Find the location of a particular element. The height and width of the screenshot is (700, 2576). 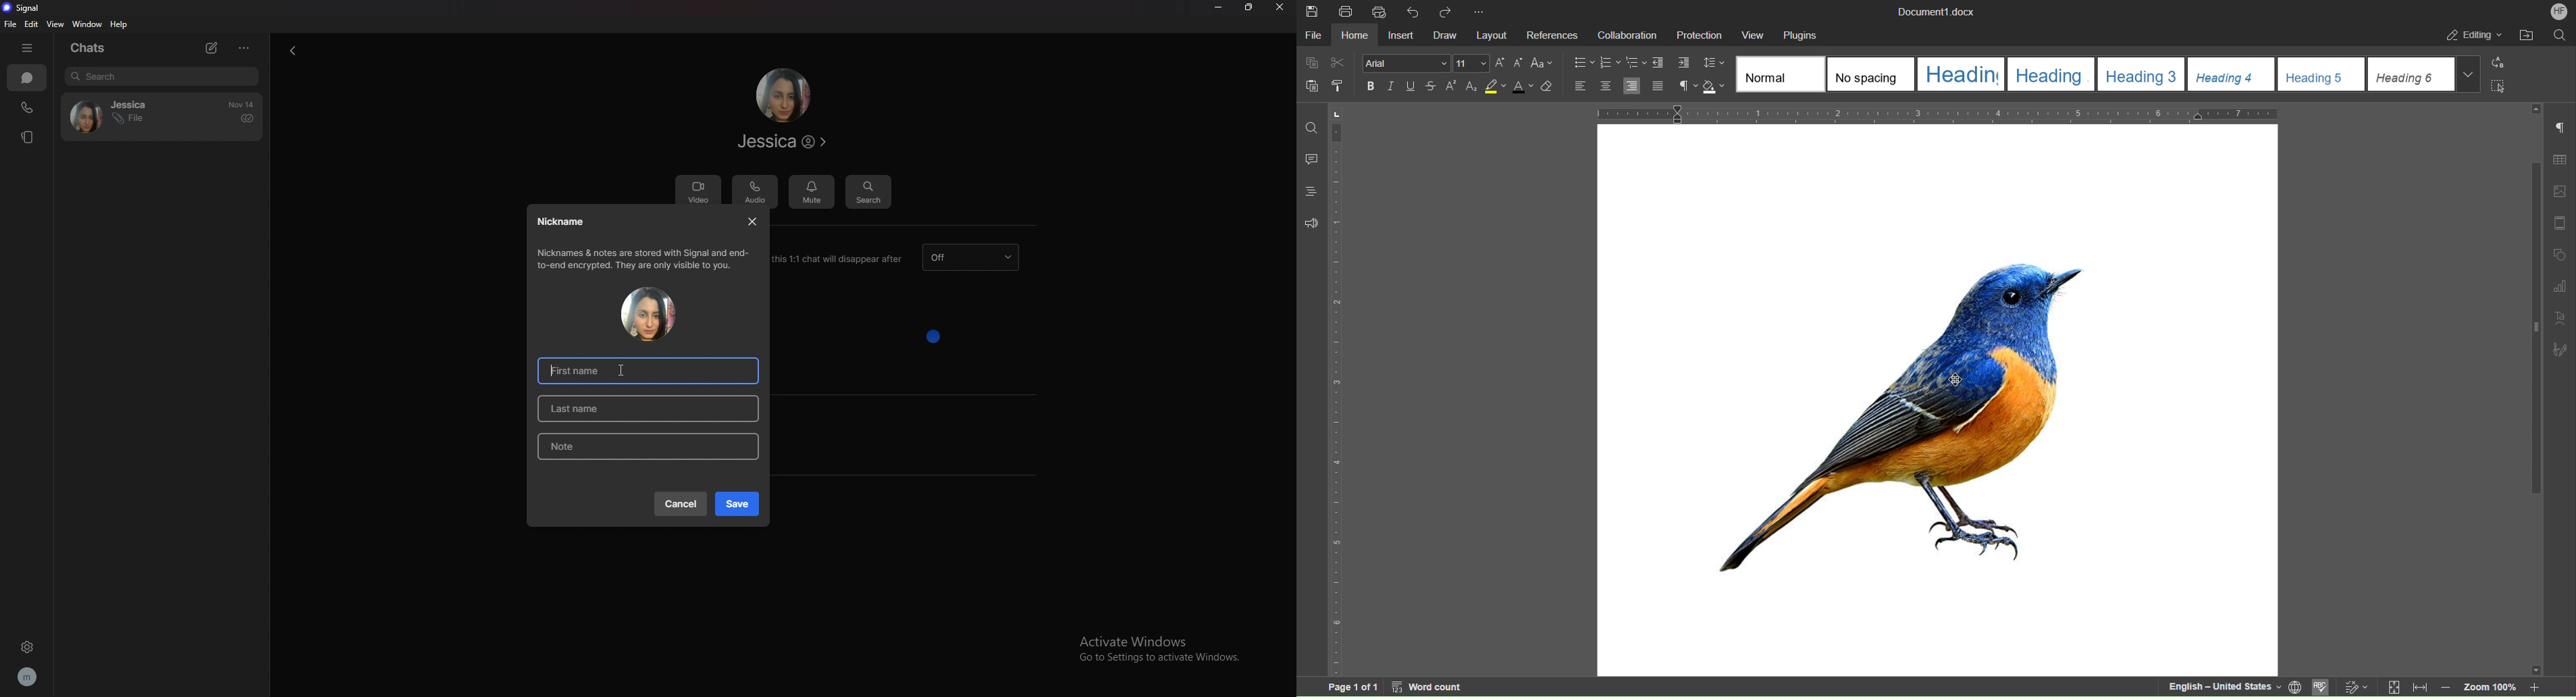

Draw is located at coordinates (1442, 37).